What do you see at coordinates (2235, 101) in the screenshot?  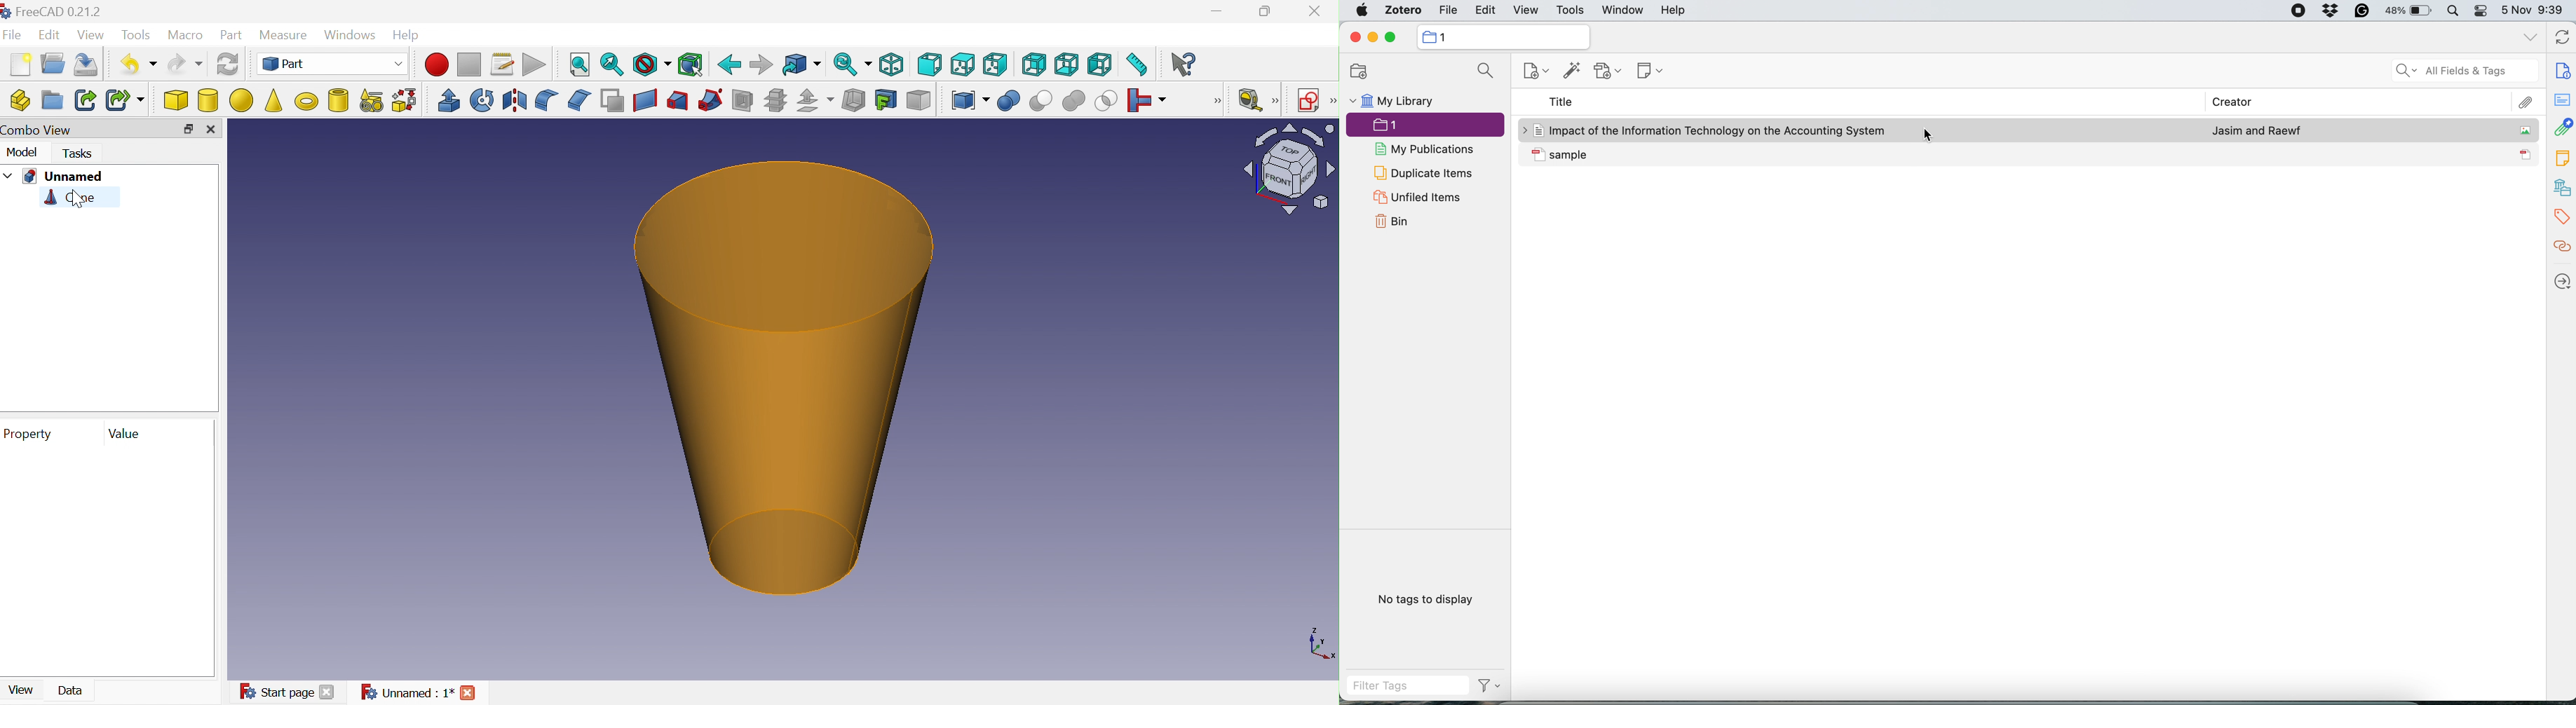 I see `creator` at bounding box center [2235, 101].